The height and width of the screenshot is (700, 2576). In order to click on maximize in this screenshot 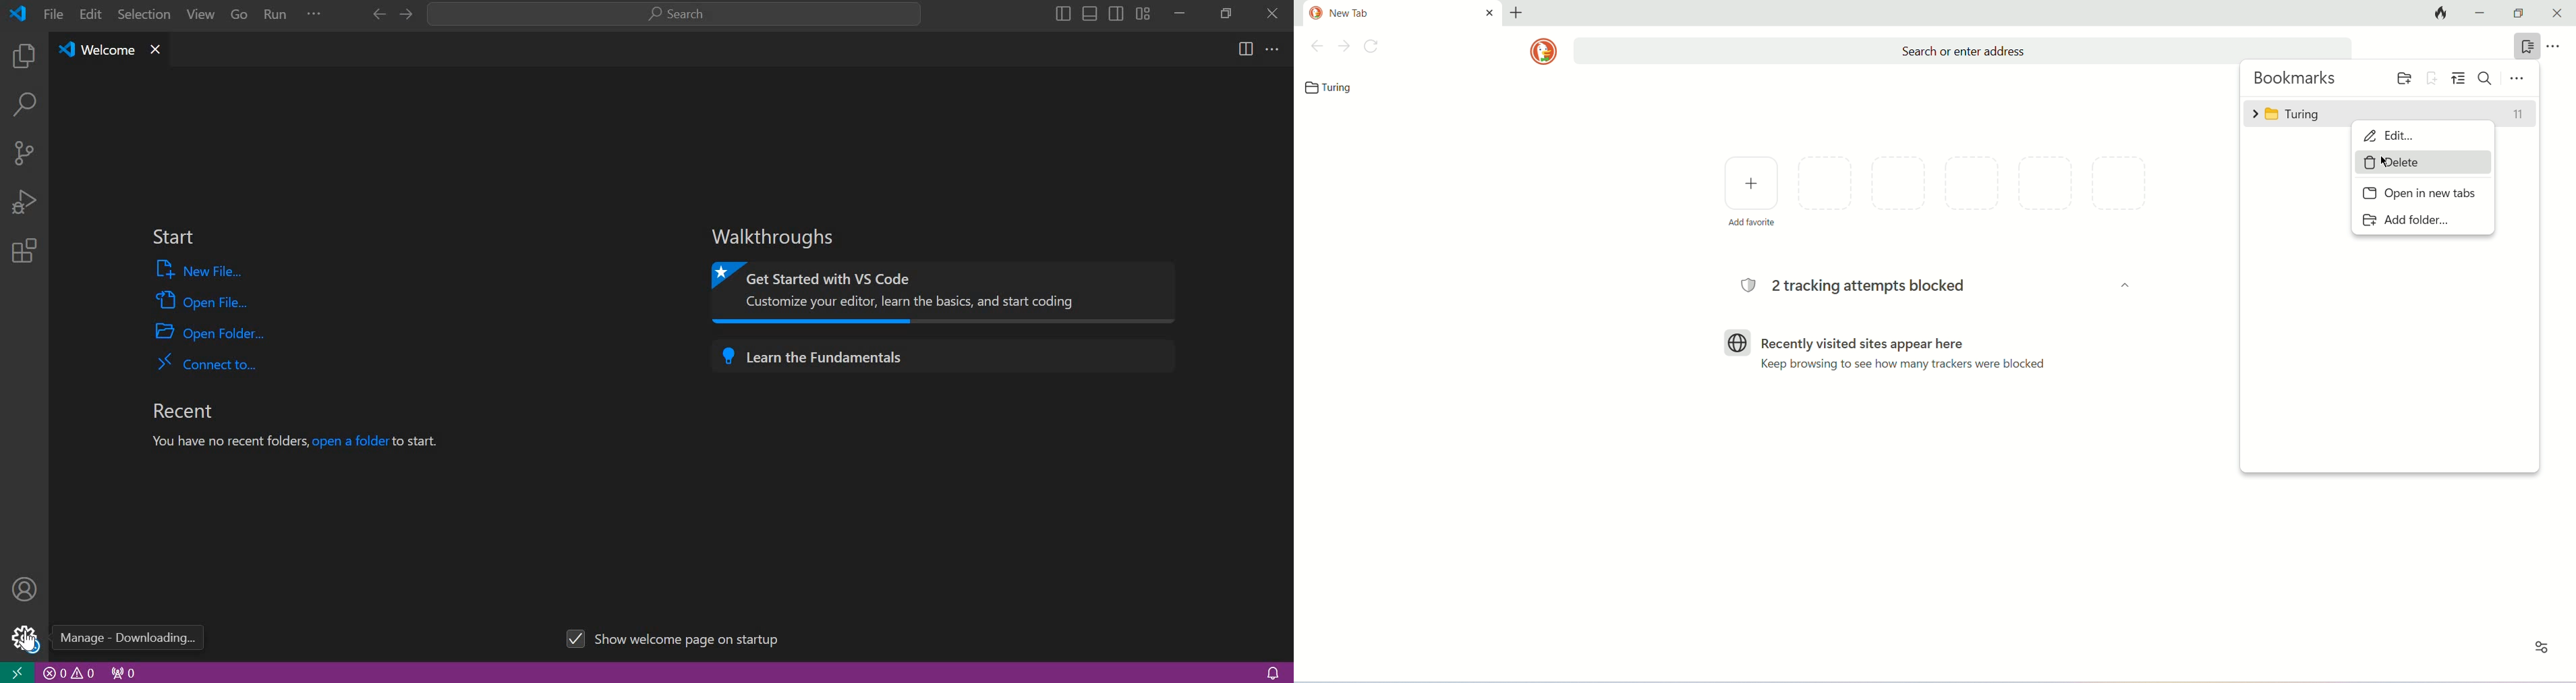, I will do `click(2521, 13)`.